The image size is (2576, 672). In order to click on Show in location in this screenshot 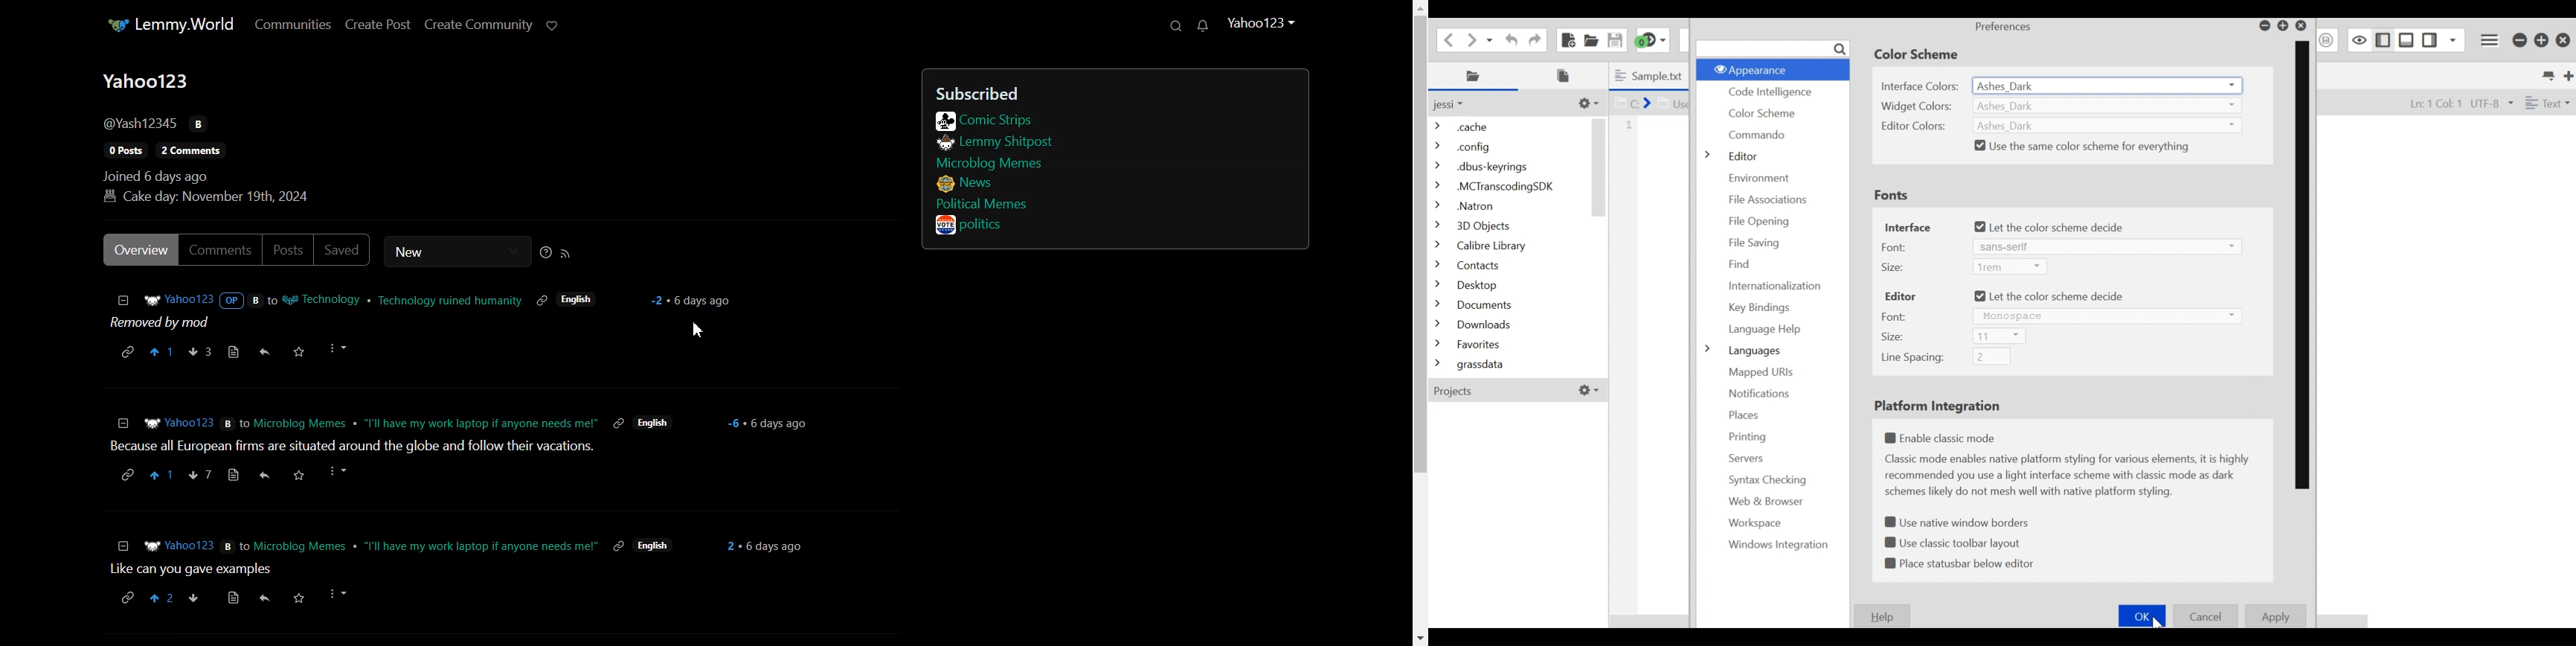, I will do `click(1652, 102)`.